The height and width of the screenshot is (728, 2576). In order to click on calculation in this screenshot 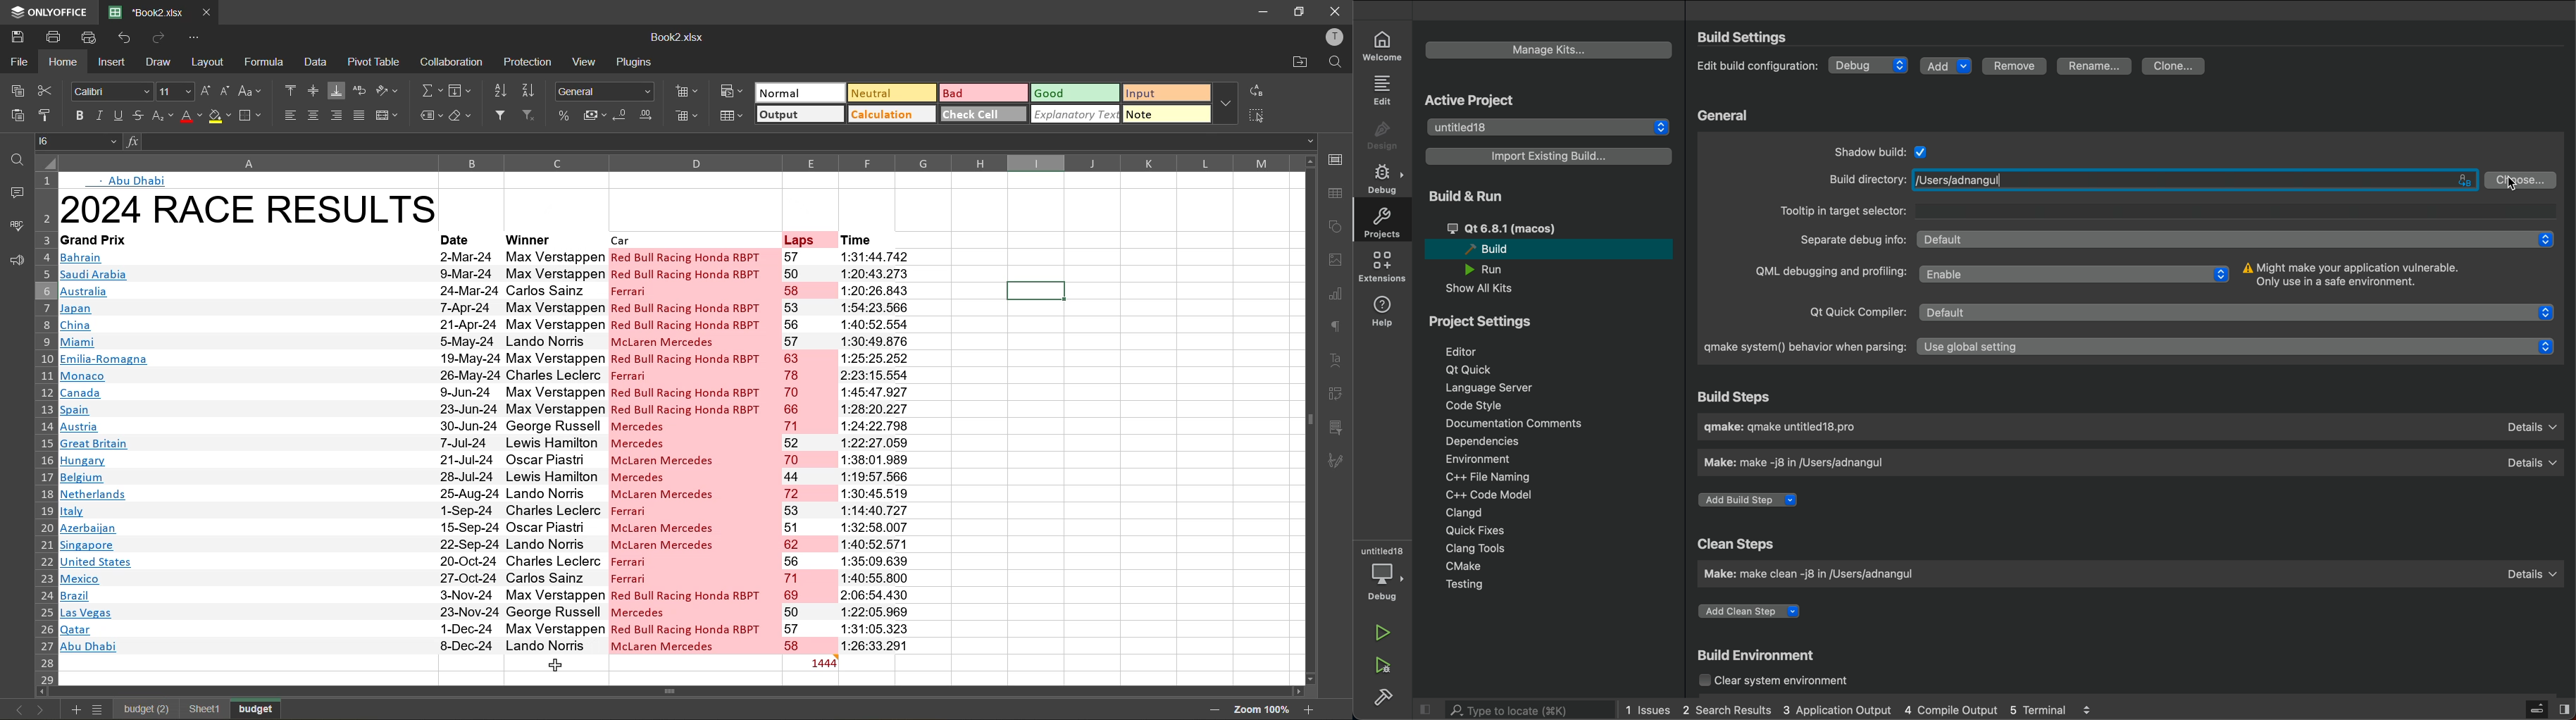, I will do `click(892, 115)`.